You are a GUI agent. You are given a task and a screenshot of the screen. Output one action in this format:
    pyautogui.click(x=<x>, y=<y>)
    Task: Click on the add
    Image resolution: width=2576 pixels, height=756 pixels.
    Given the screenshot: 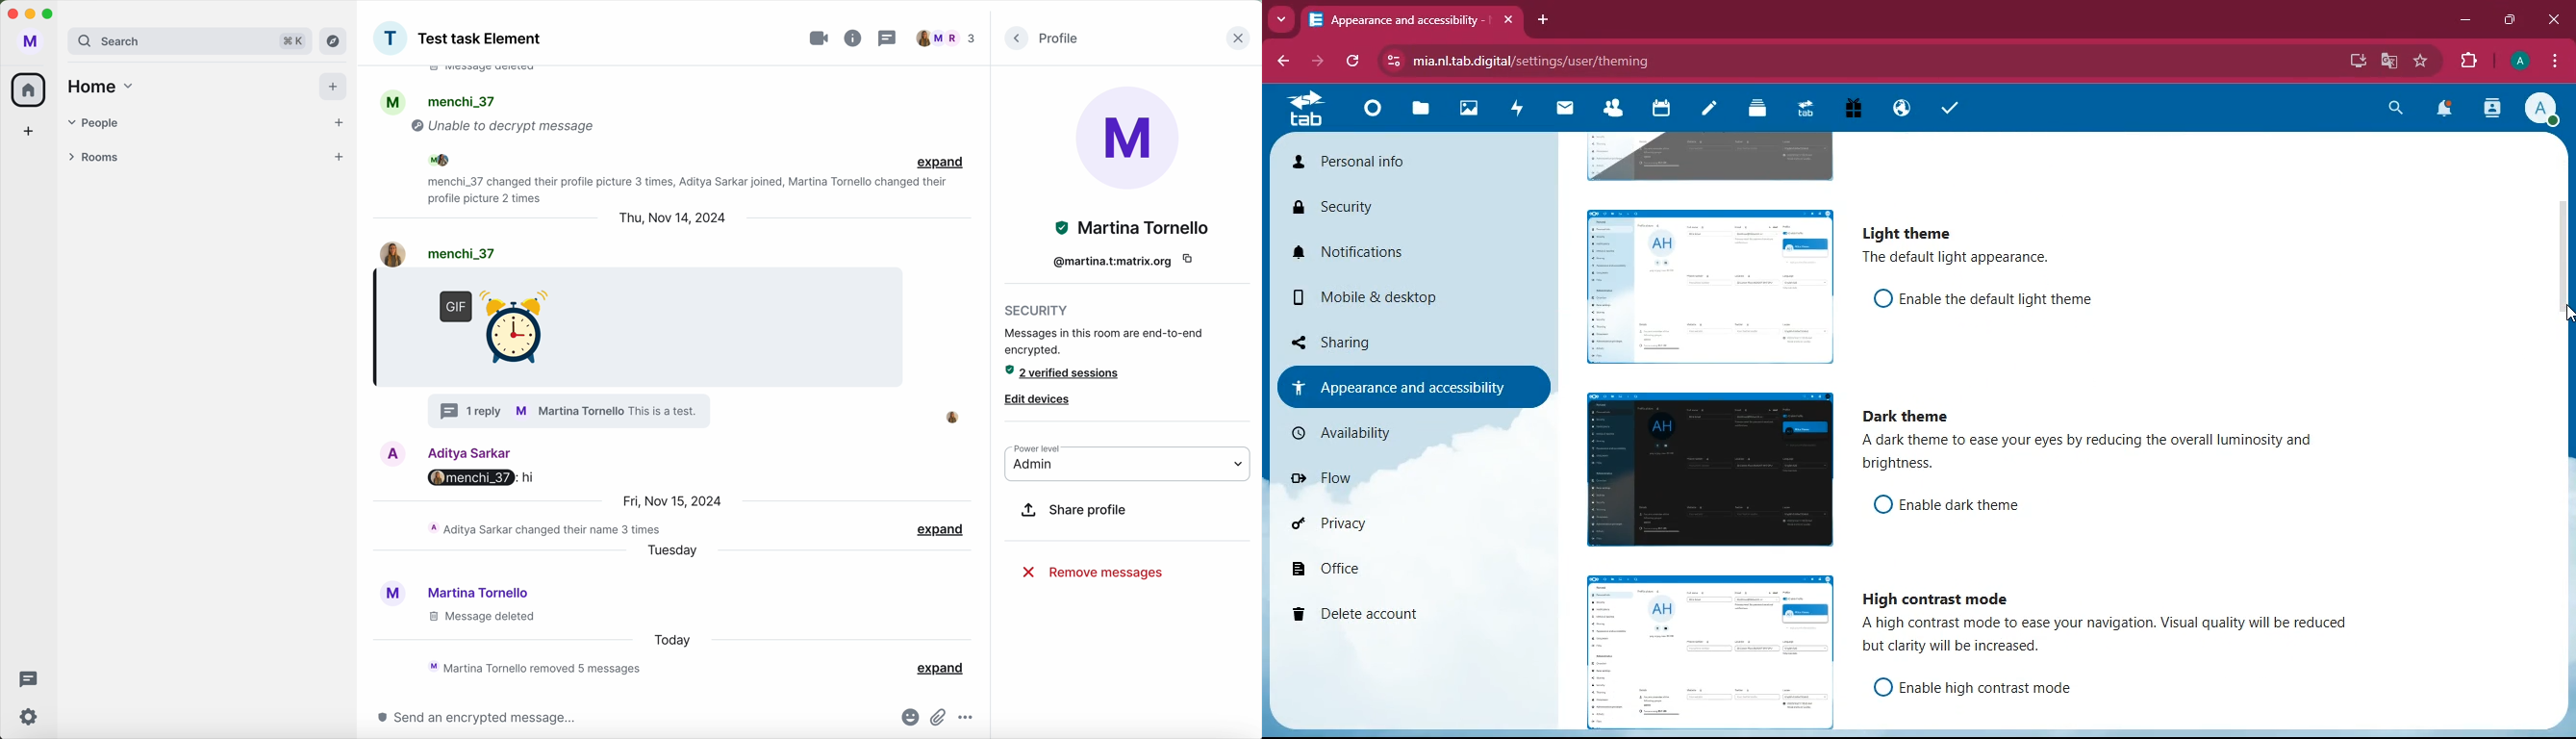 What is the action you would take?
    pyautogui.click(x=333, y=87)
    